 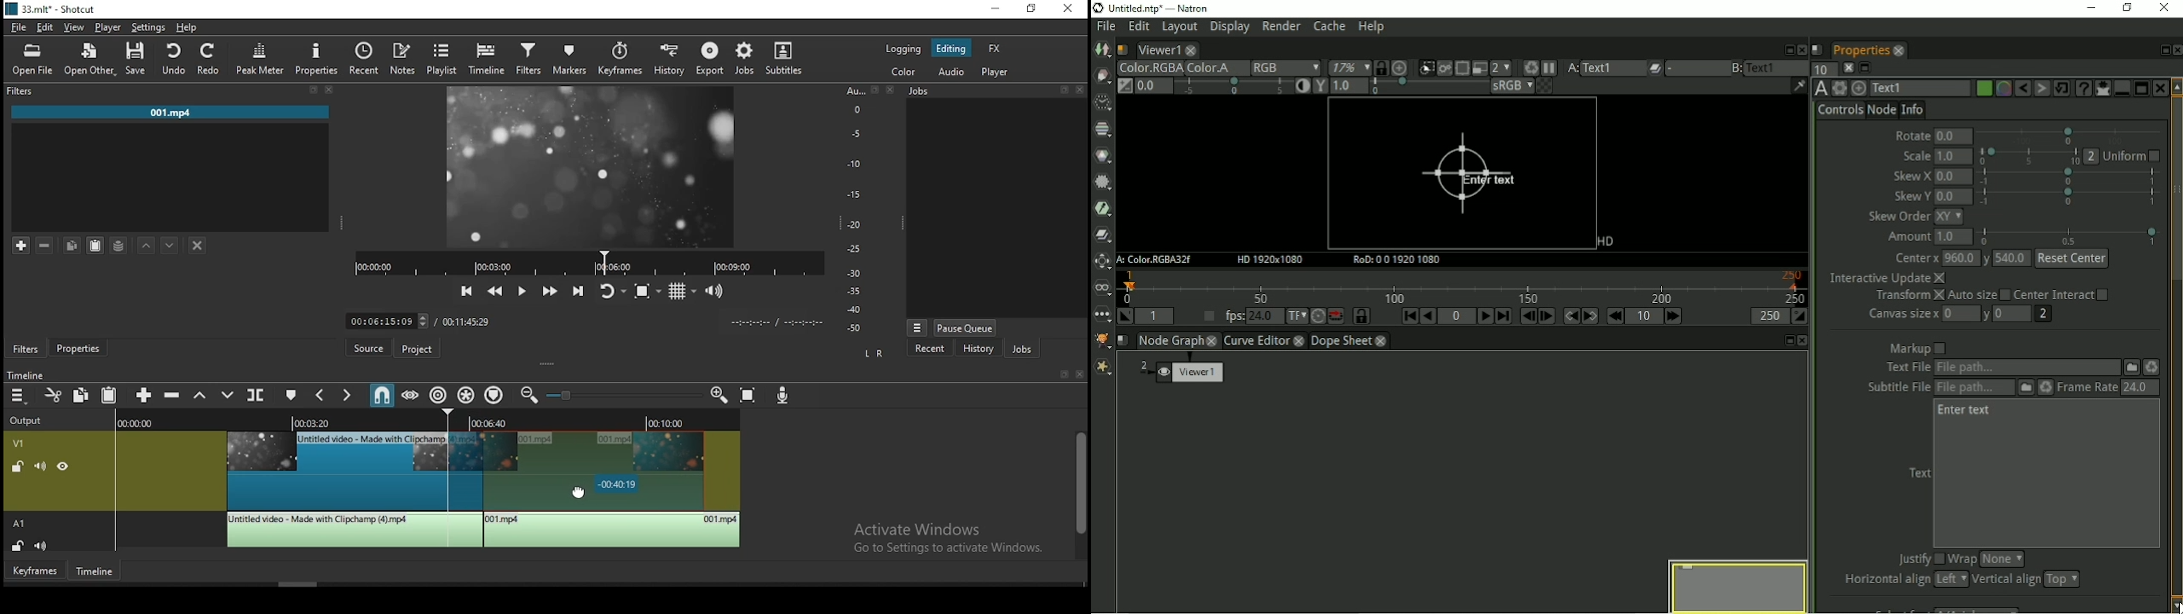 I want to click on copy, so click(x=84, y=395).